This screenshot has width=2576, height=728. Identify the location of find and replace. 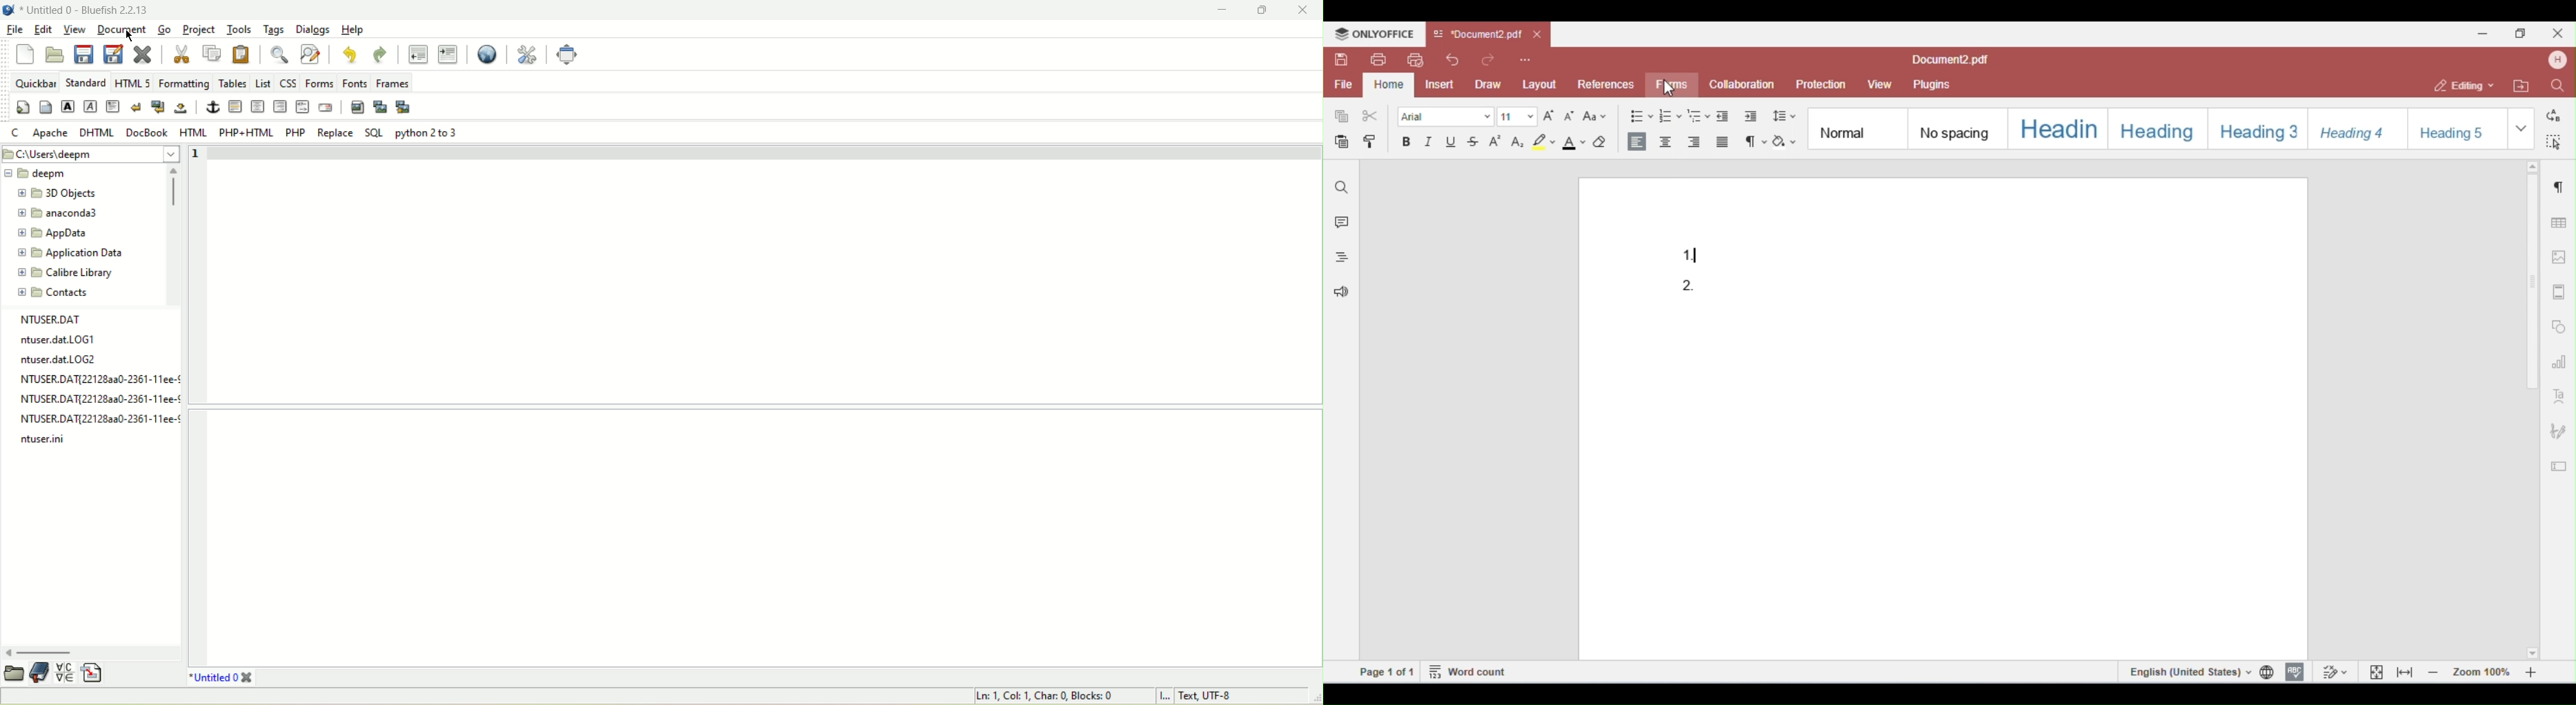
(311, 54).